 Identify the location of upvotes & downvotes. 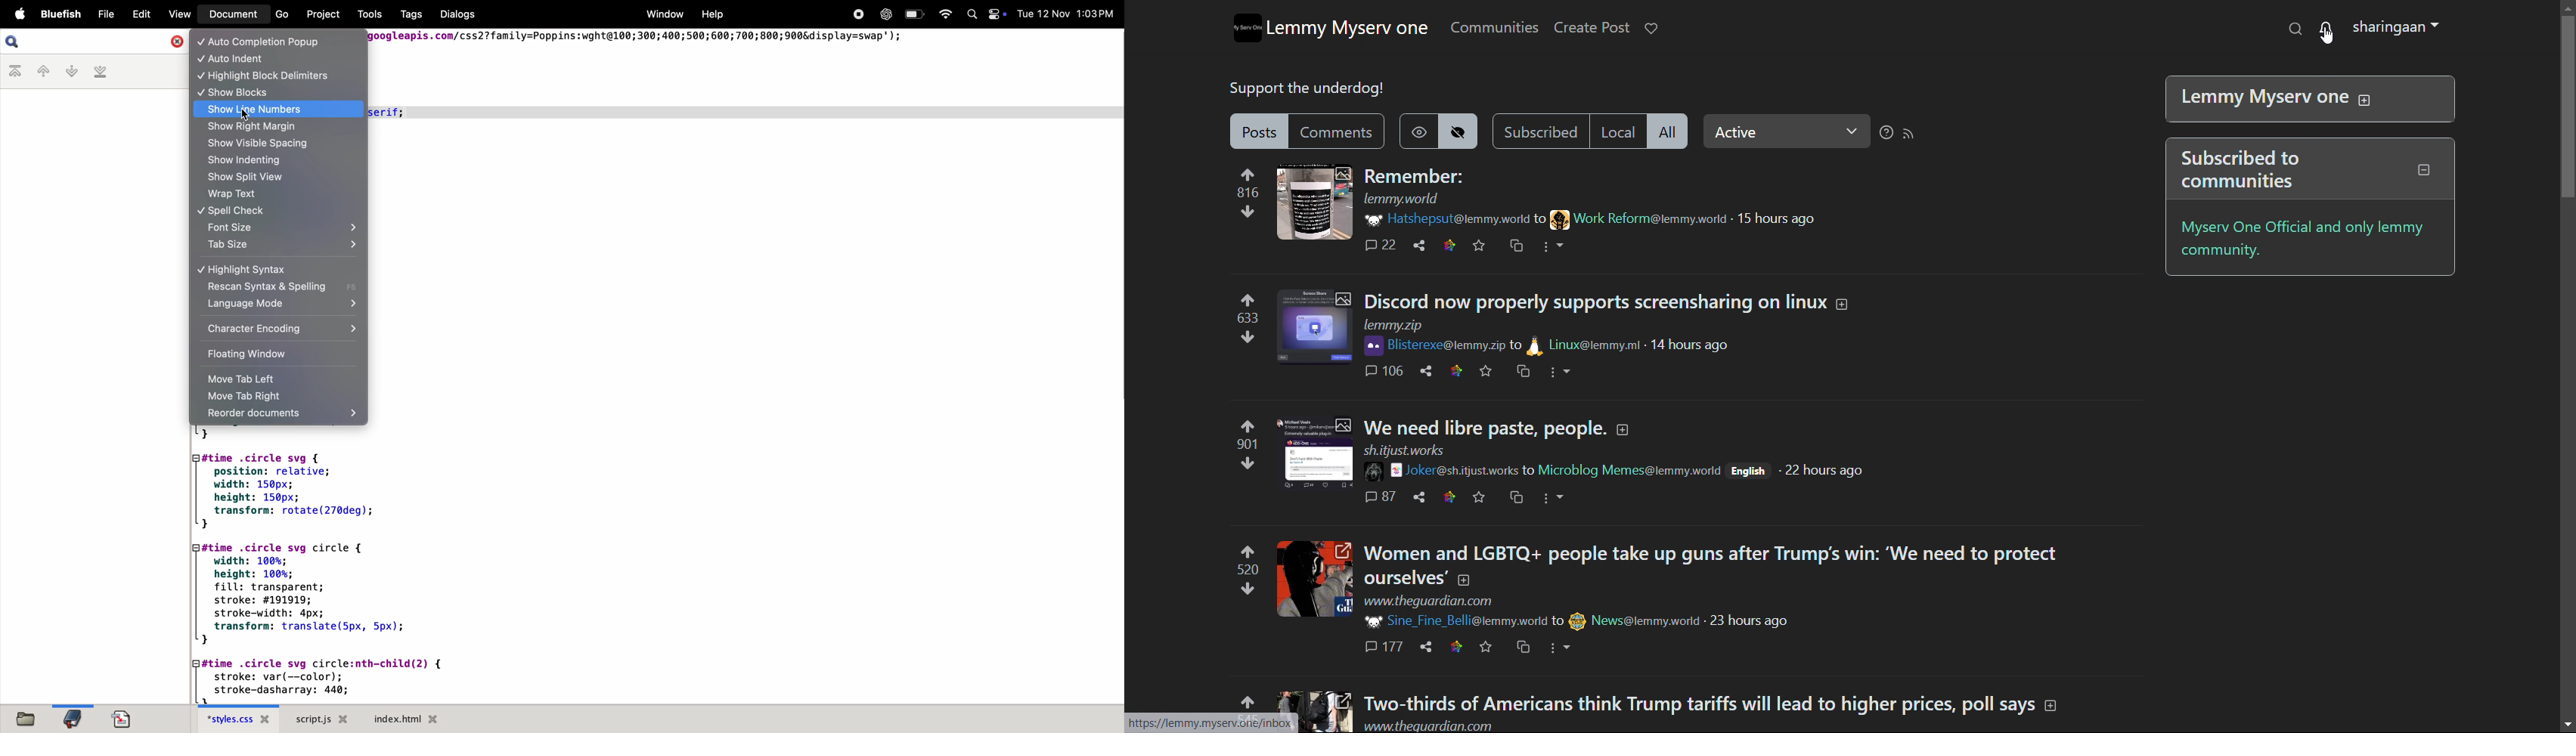
(1247, 570).